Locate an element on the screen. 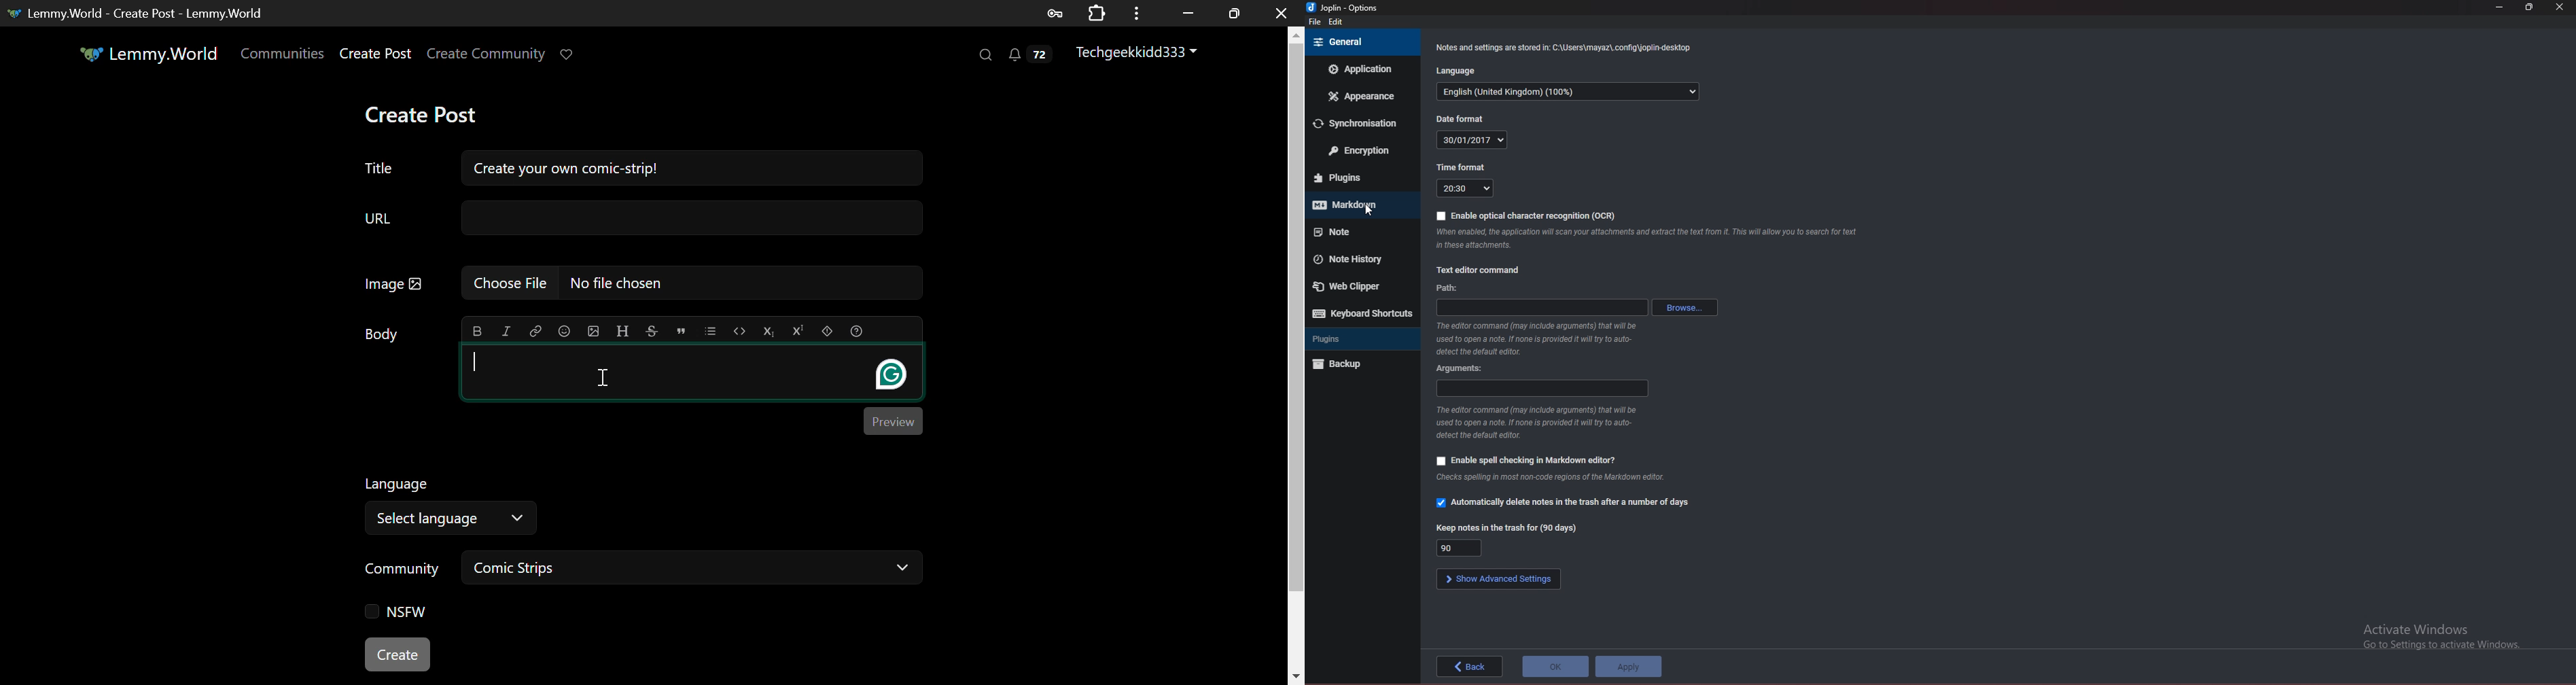  apply is located at coordinates (1629, 666).